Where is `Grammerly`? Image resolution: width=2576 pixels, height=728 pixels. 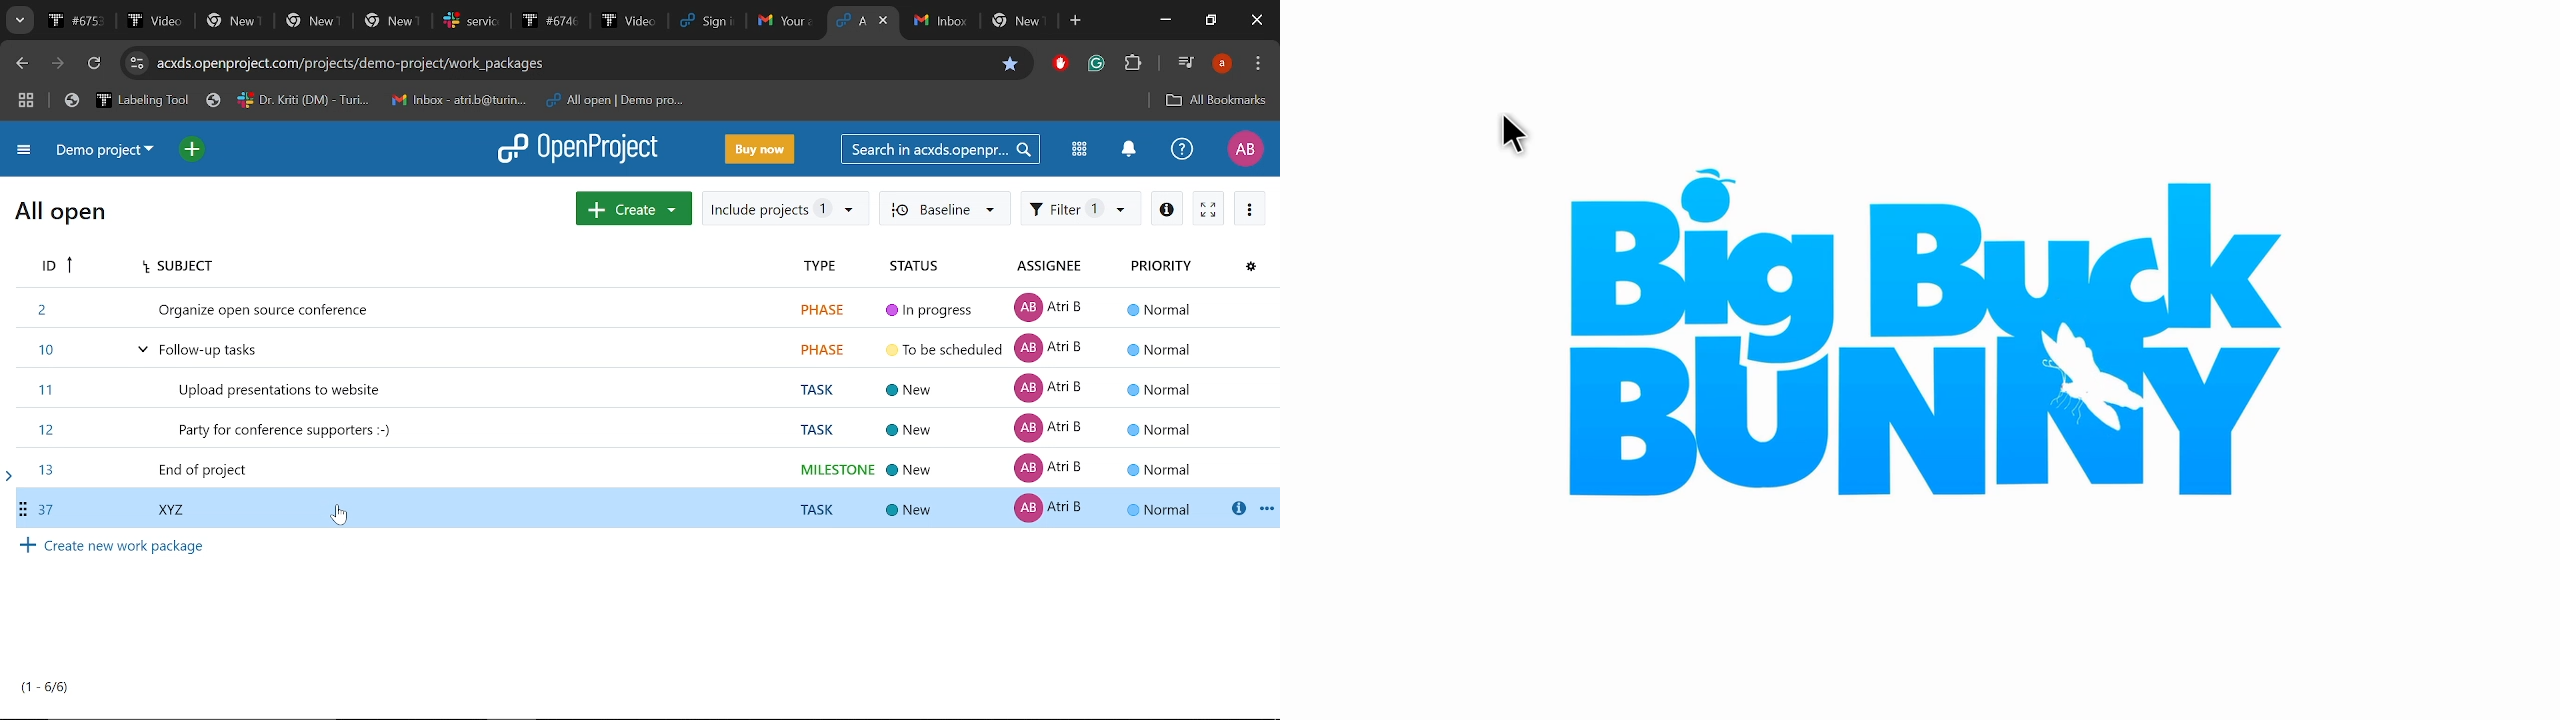 Grammerly is located at coordinates (1098, 64).